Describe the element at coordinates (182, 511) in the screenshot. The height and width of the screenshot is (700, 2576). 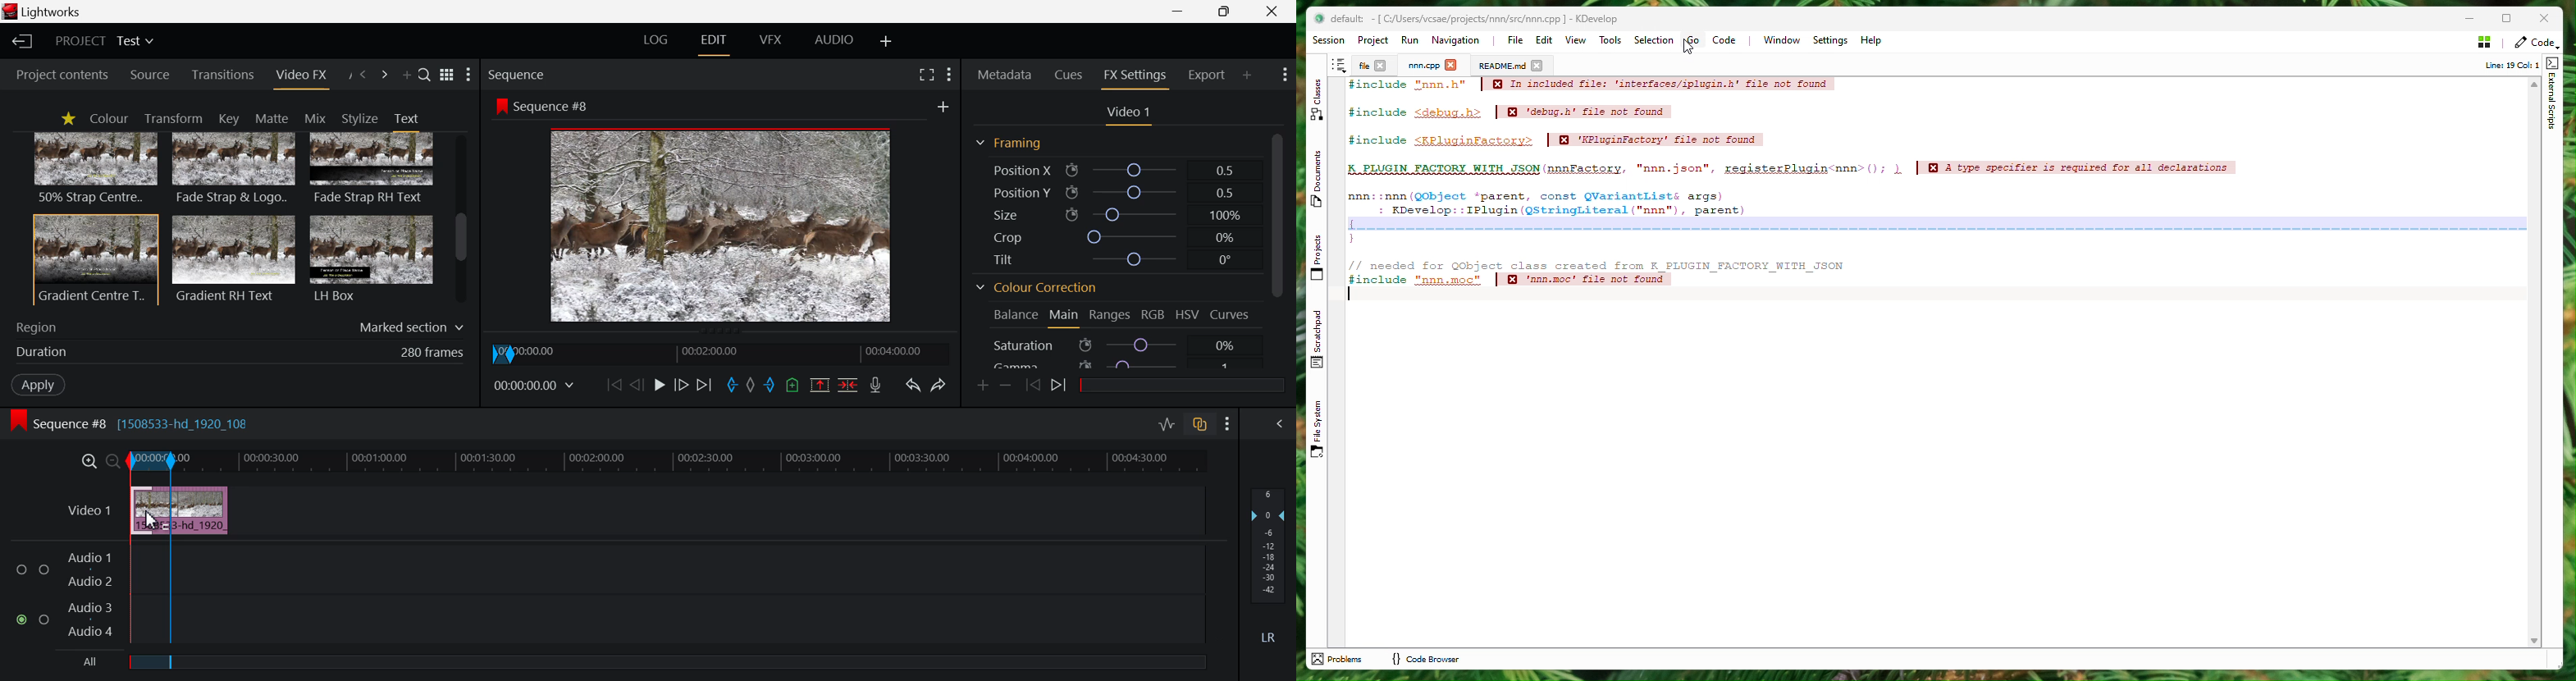
I see `Slip Change Made` at that location.